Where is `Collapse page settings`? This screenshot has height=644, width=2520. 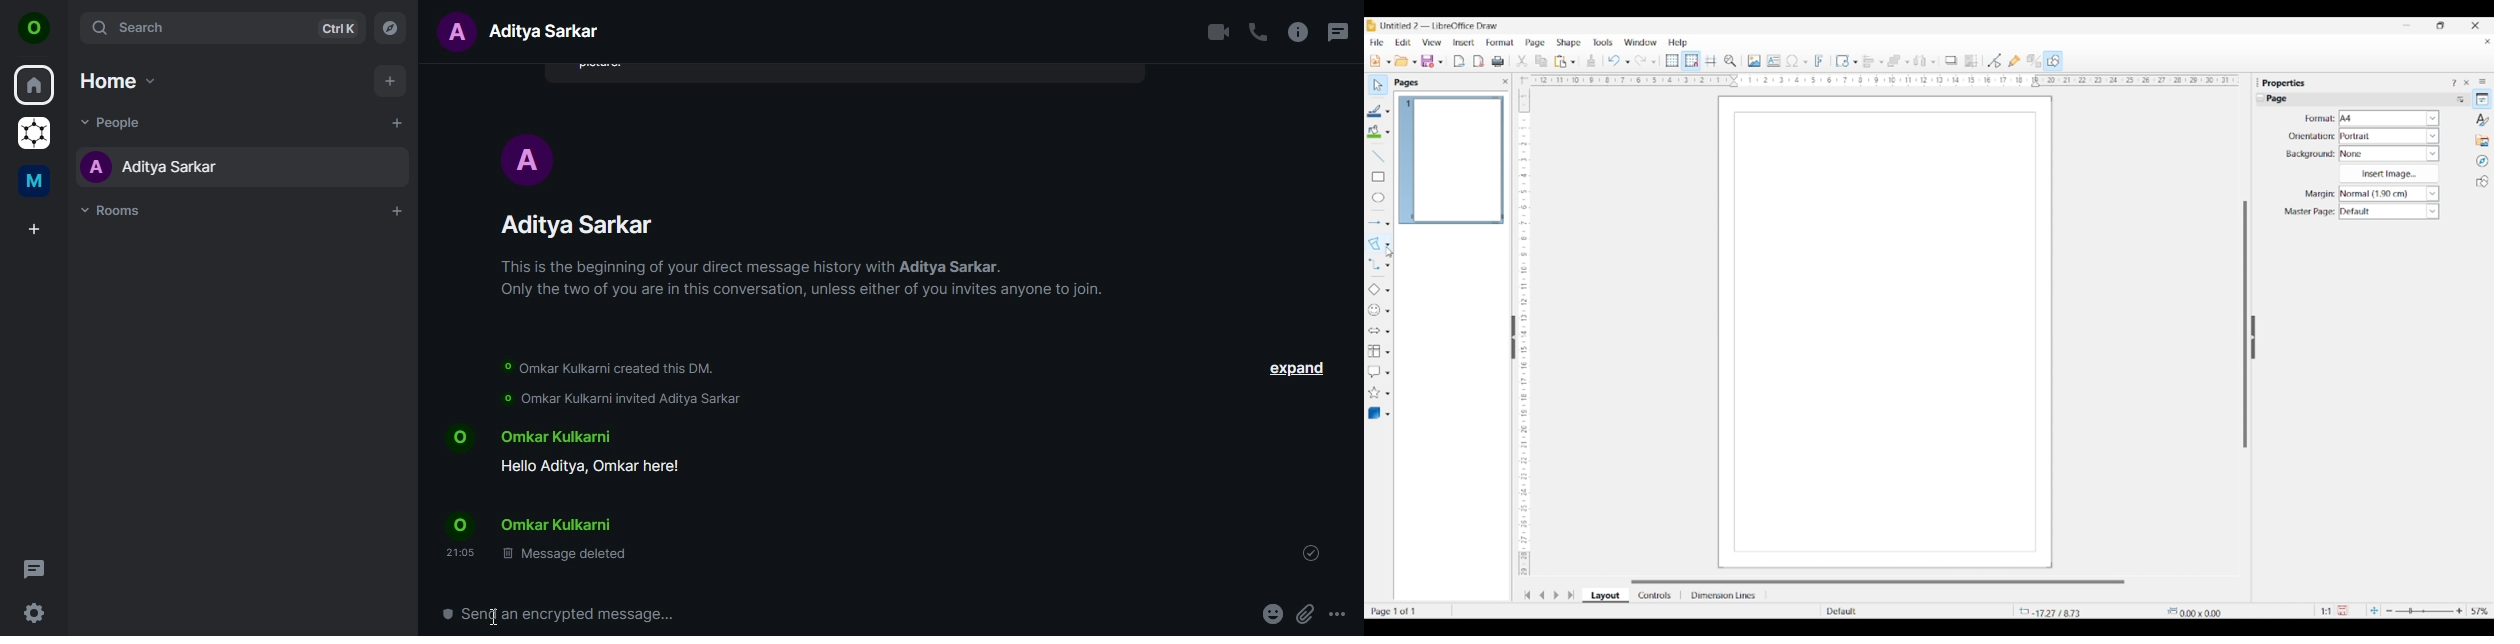
Collapse page settings is located at coordinates (2261, 98).